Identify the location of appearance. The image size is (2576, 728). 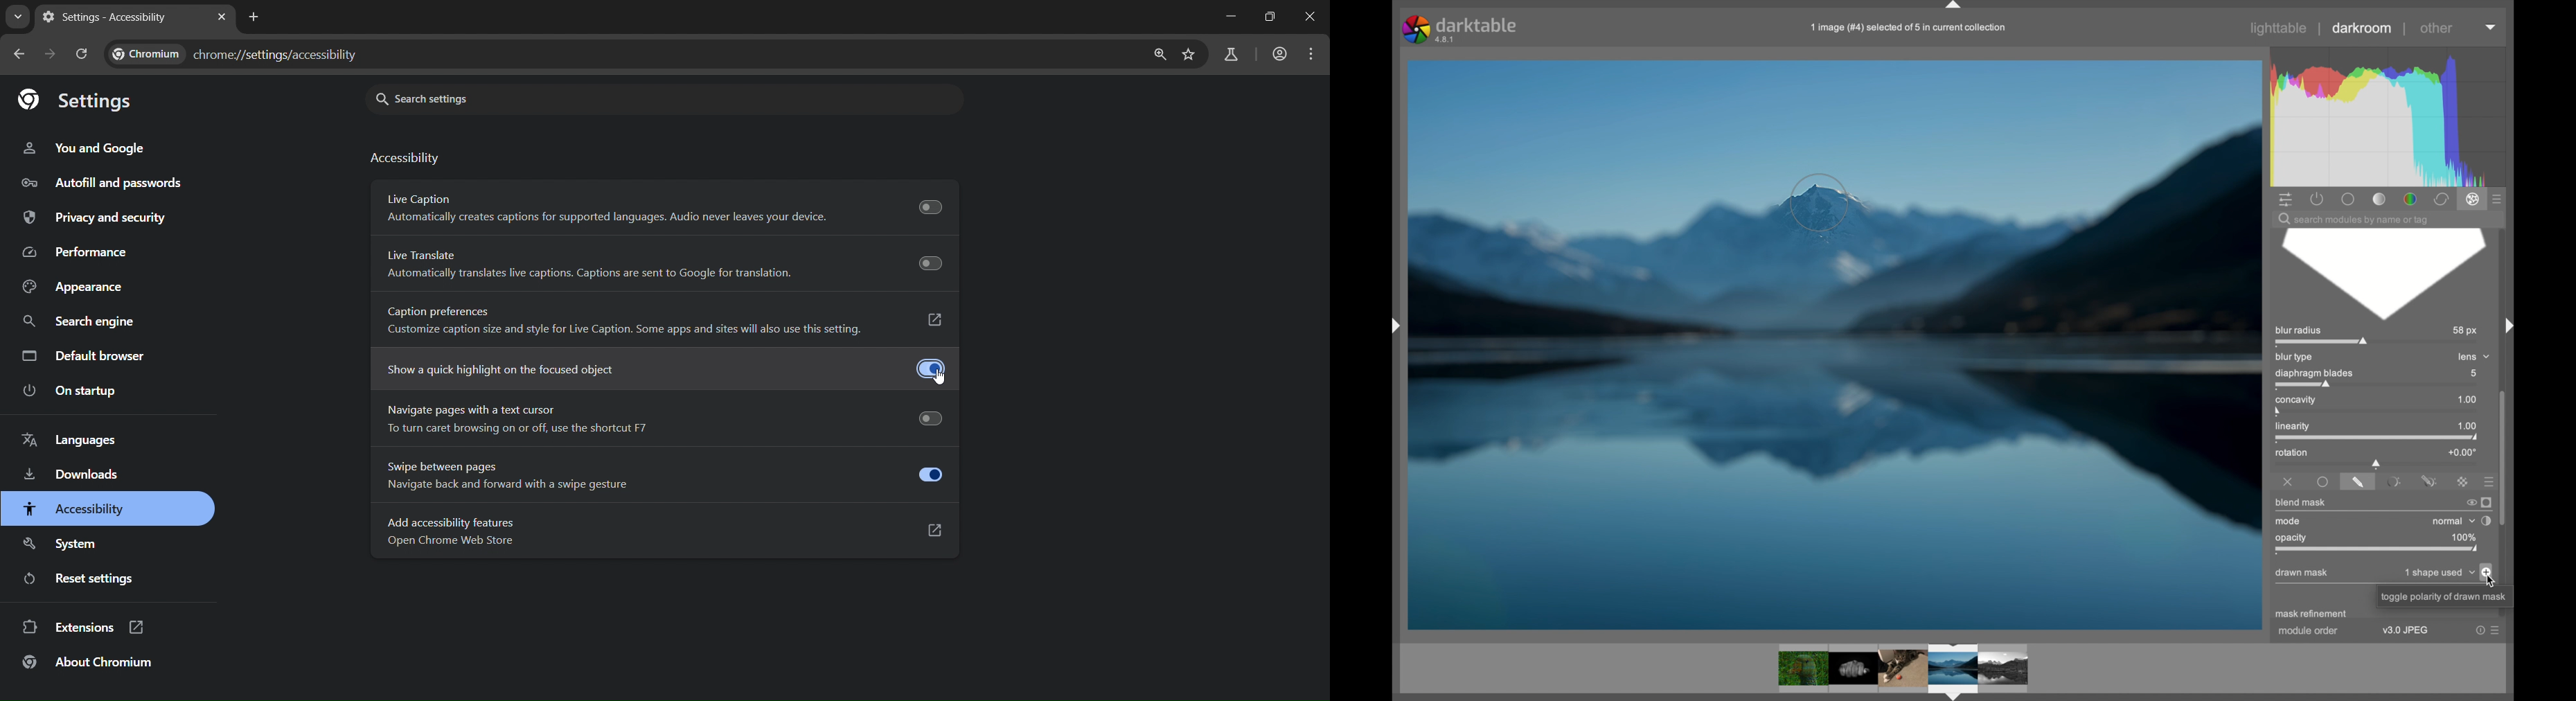
(73, 287).